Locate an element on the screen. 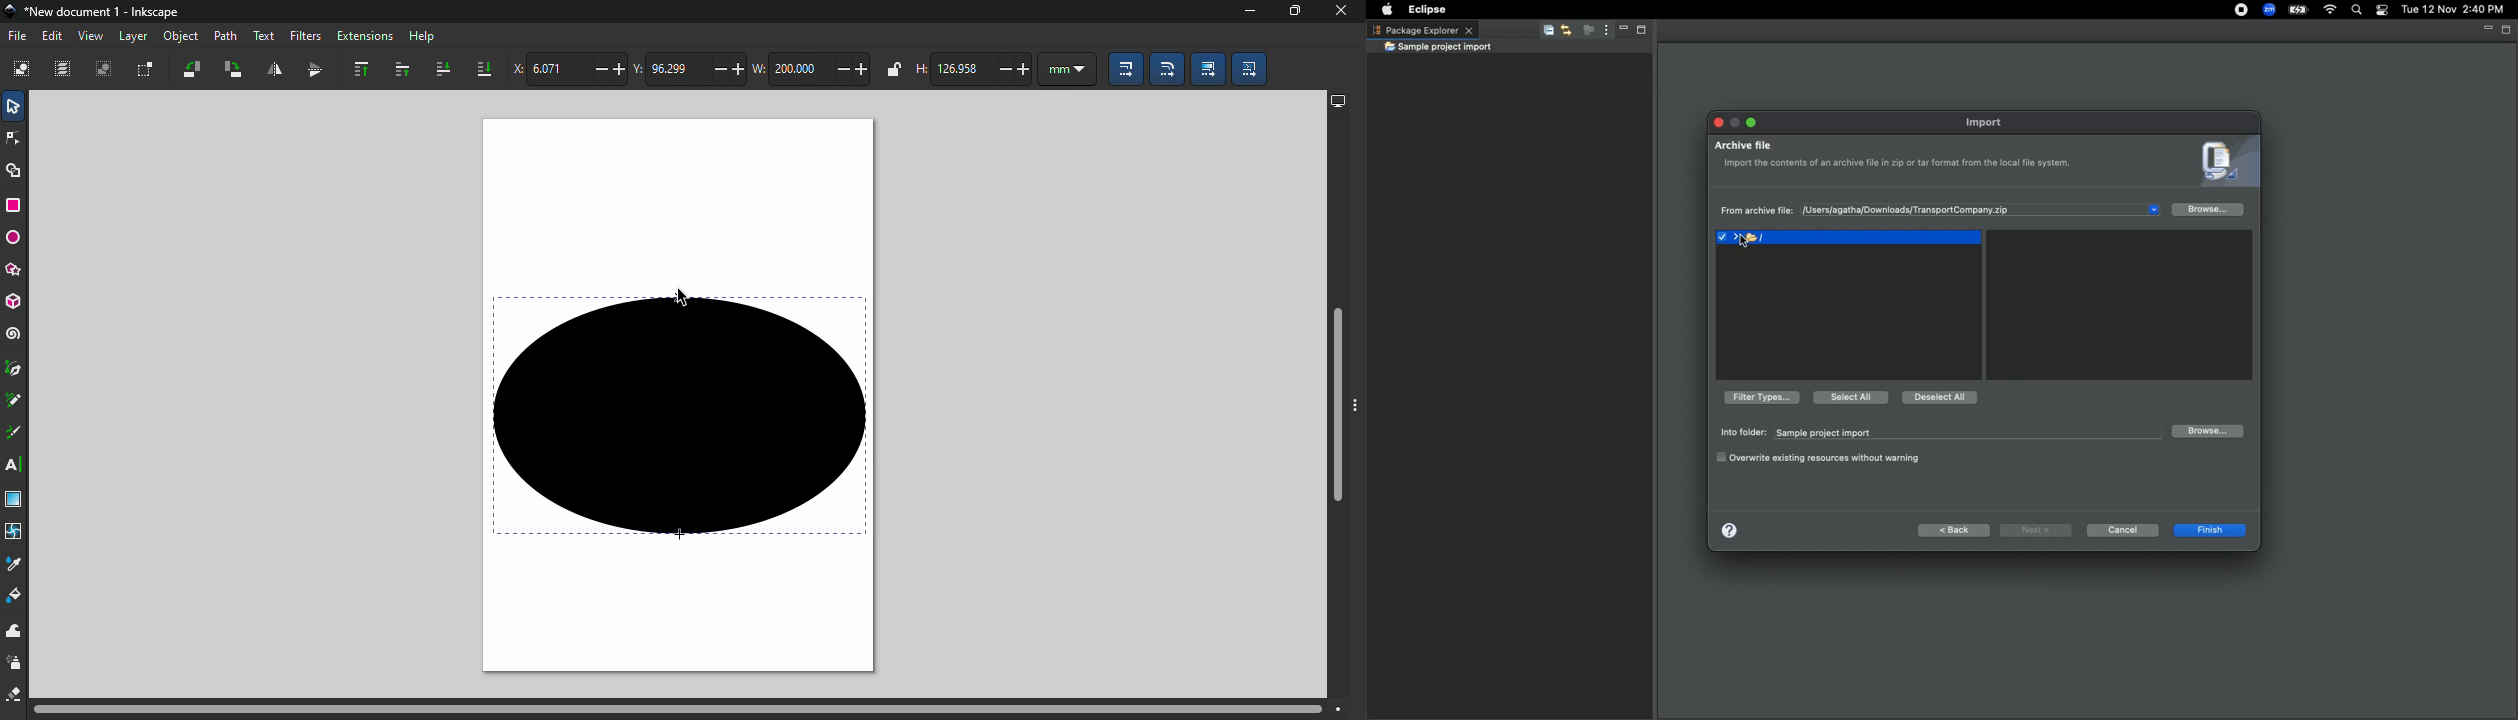 The width and height of the screenshot is (2520, 728). Node tool is located at coordinates (16, 139).